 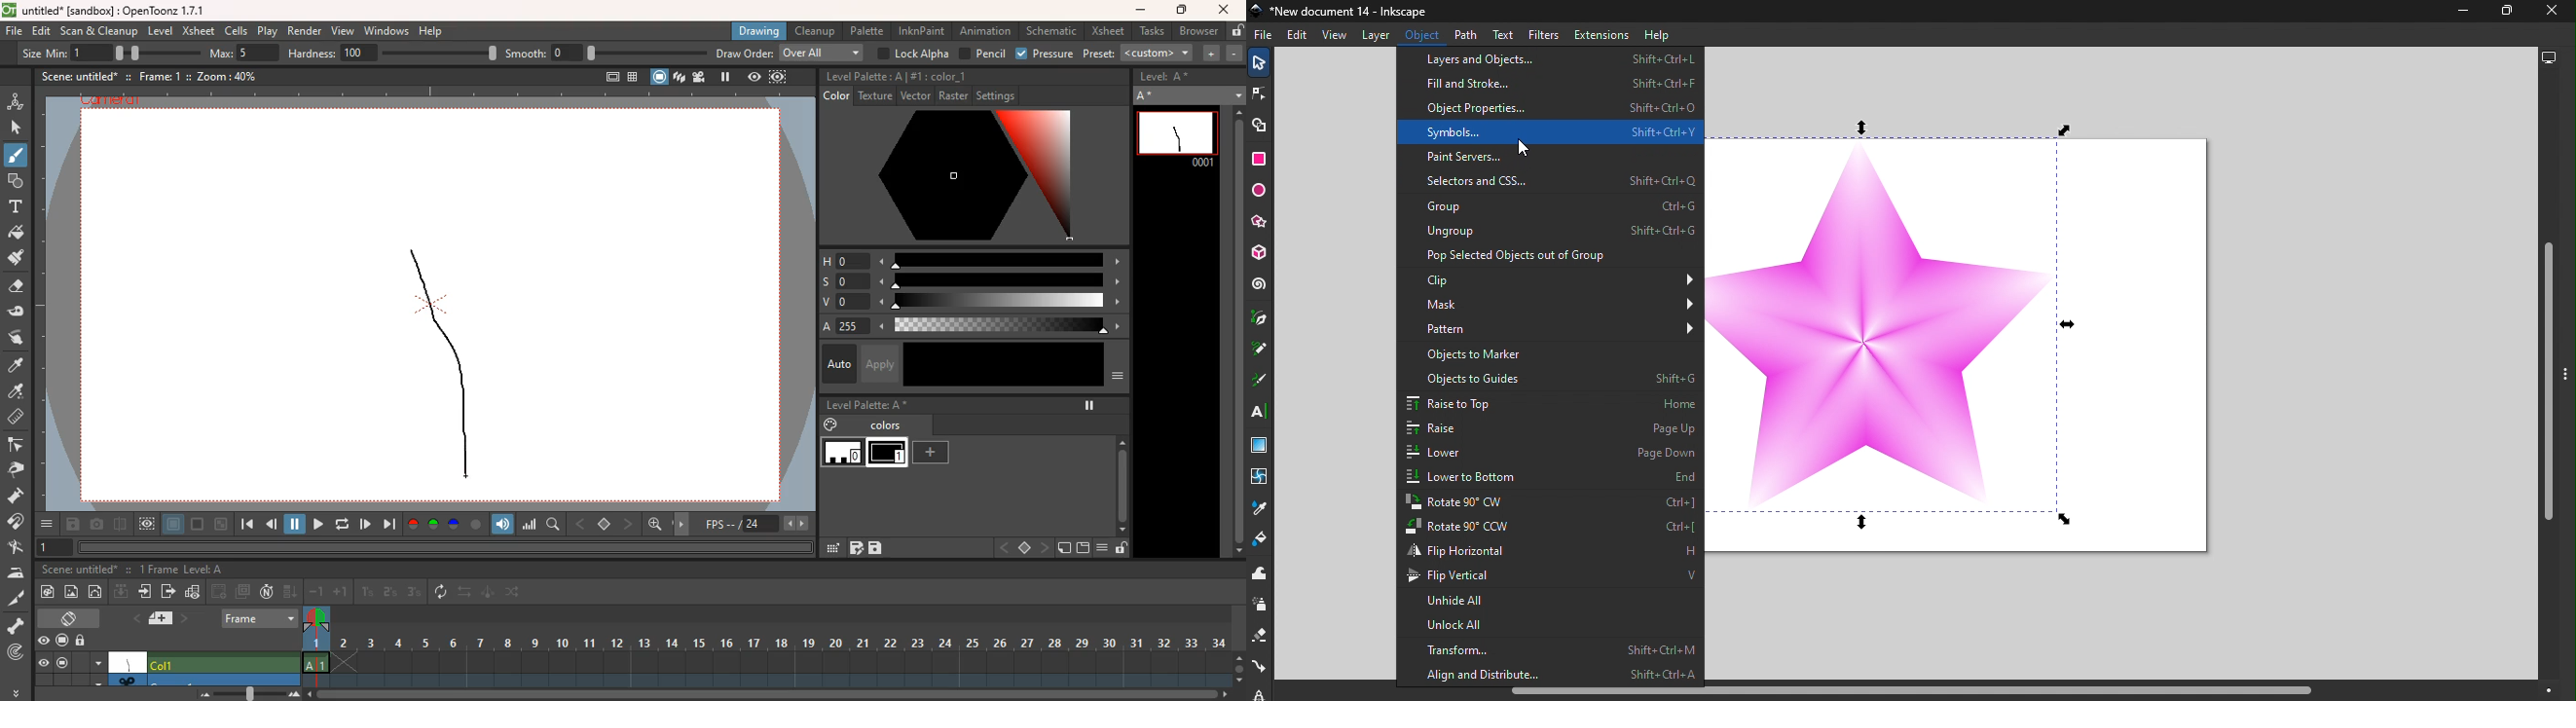 I want to click on close, so click(x=1225, y=9).